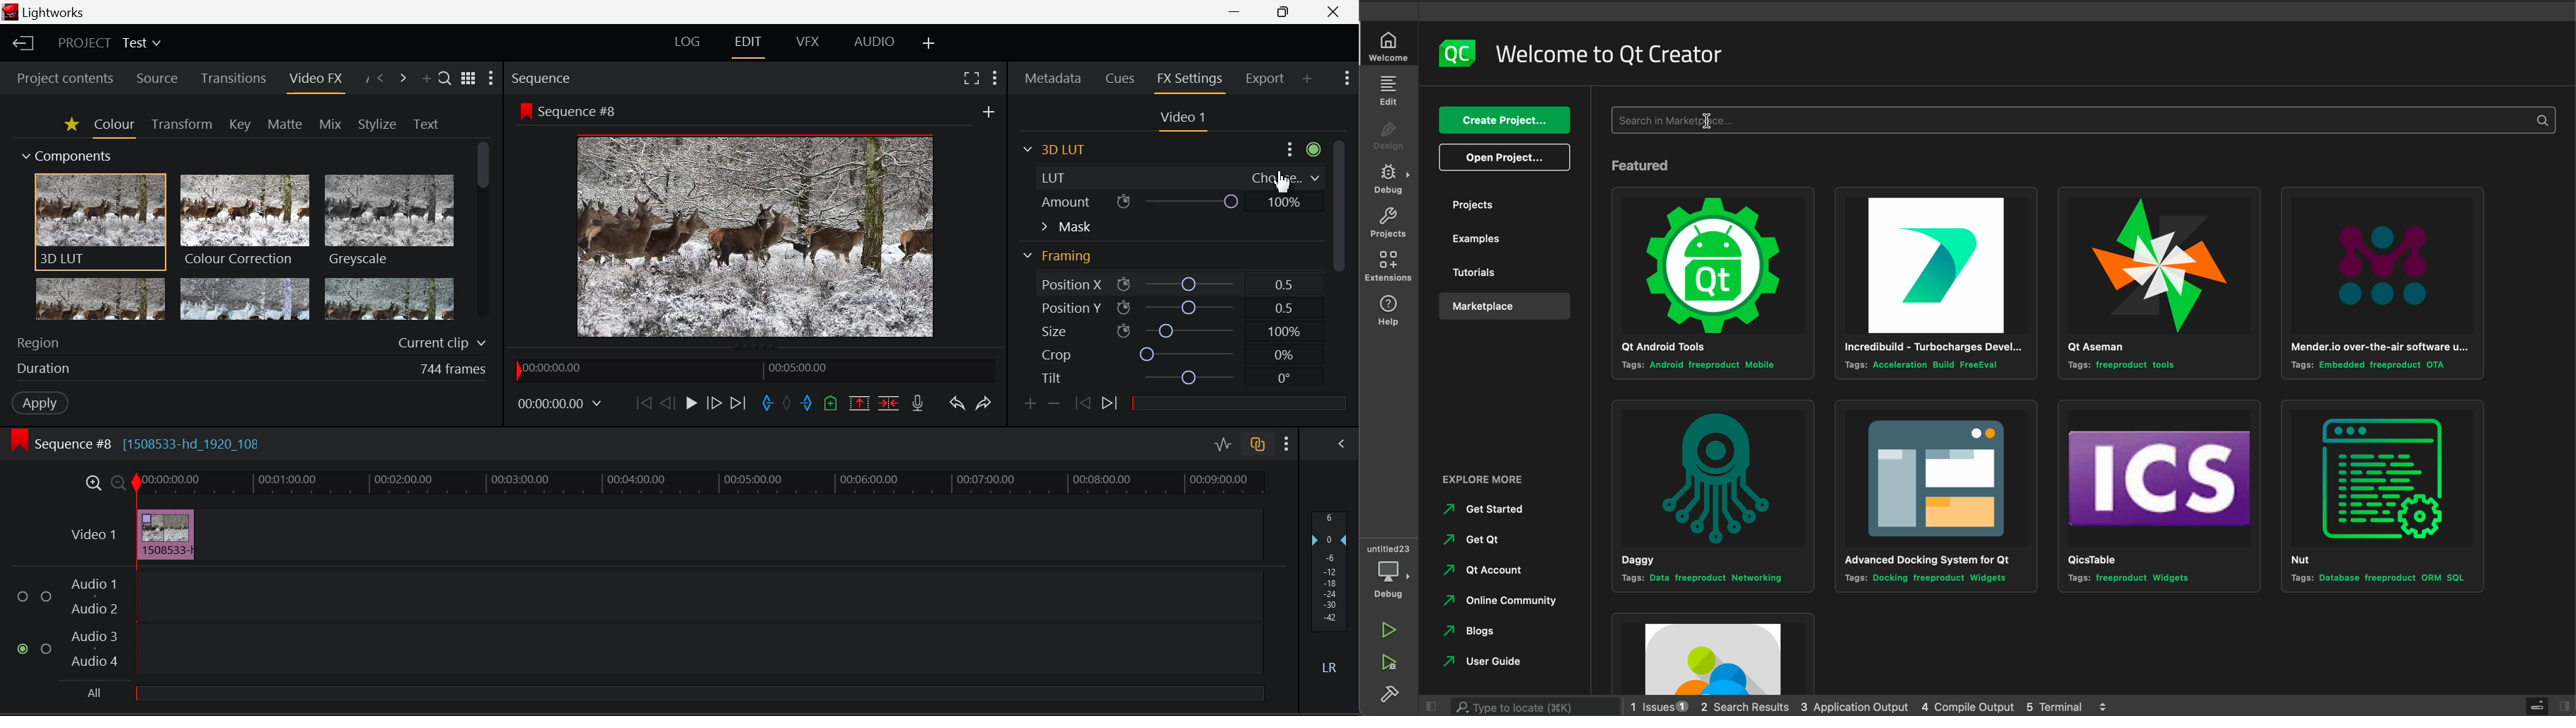 Image resolution: width=2576 pixels, height=728 pixels. Describe the element at coordinates (1171, 356) in the screenshot. I see `Crop` at that location.